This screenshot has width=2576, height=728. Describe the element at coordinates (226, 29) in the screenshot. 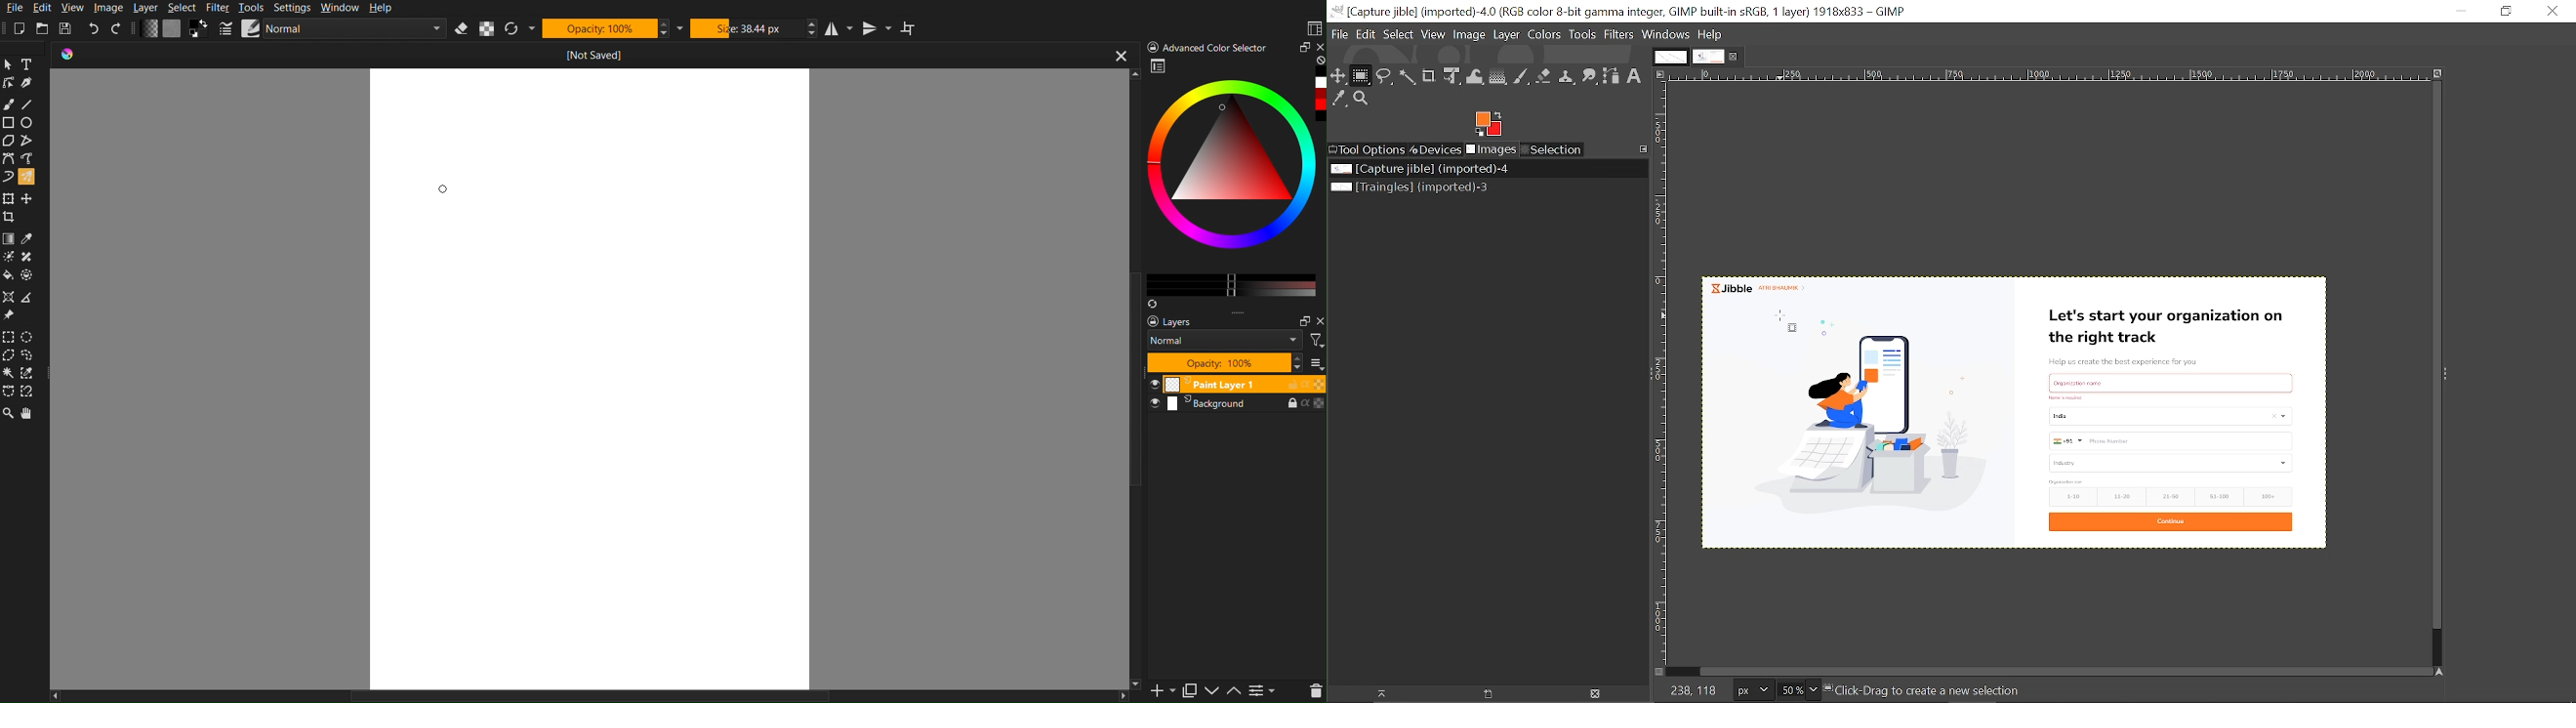

I see `Line Options` at that location.